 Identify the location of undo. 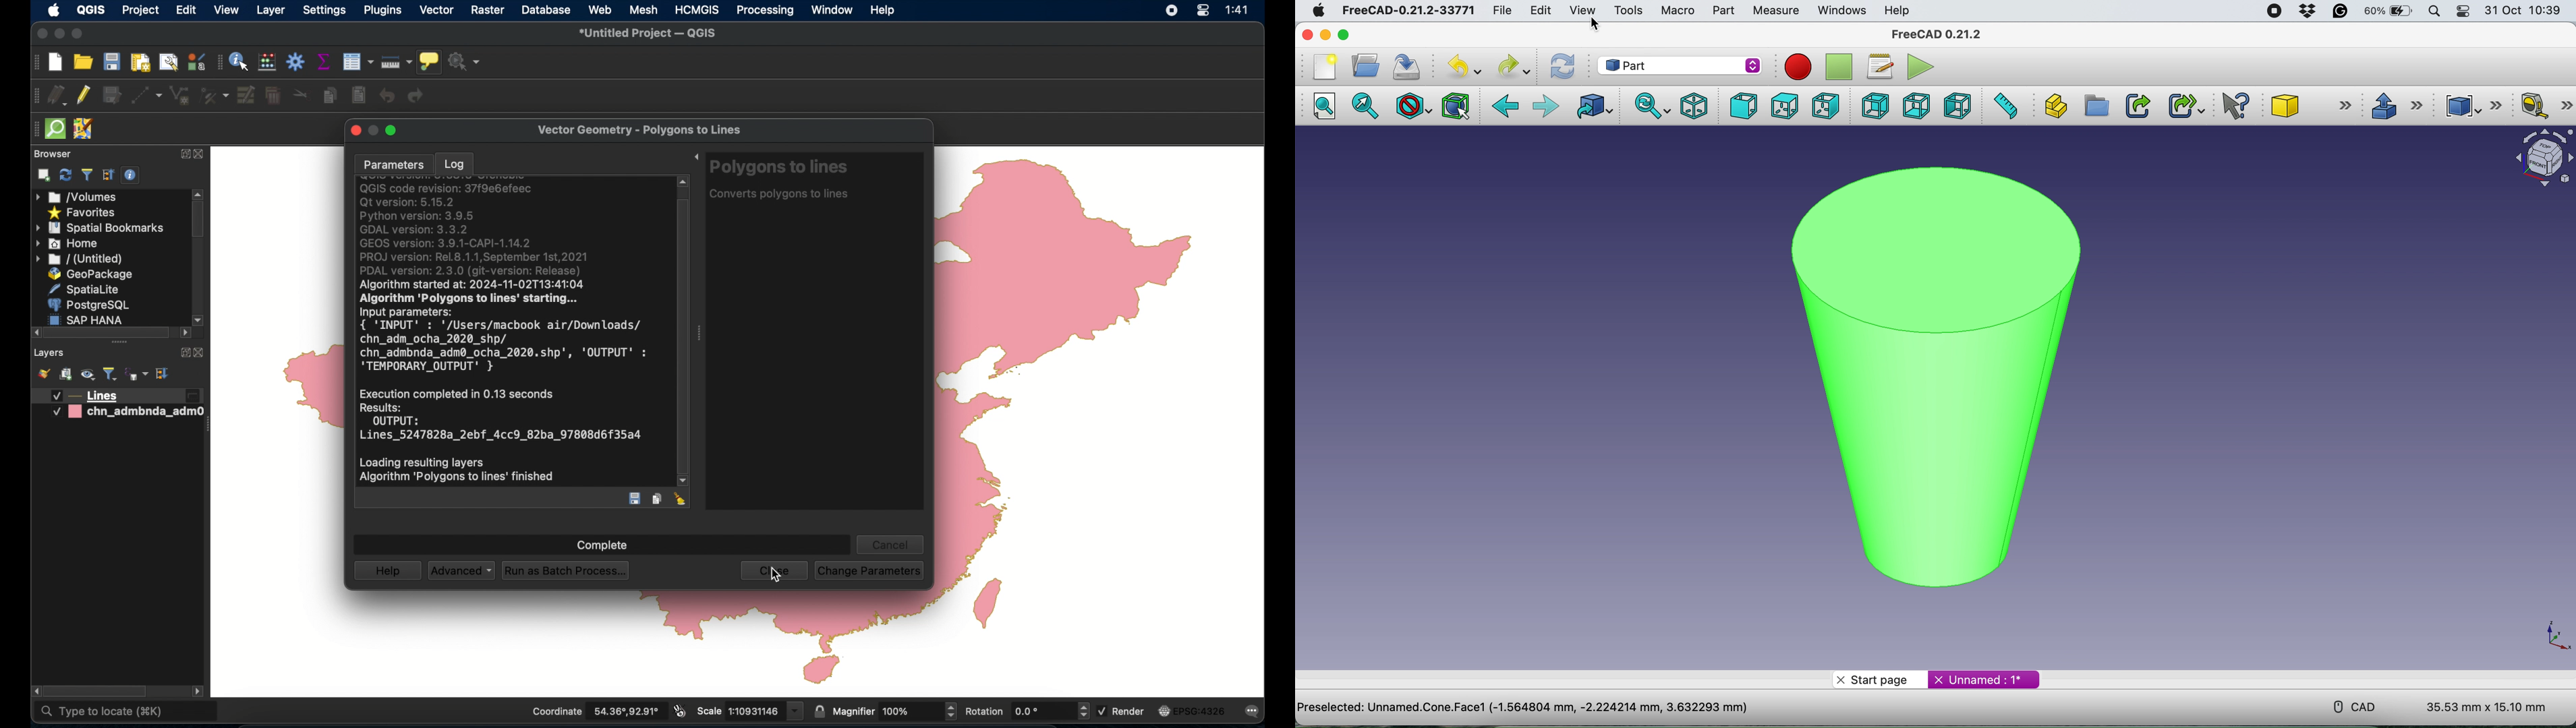
(1460, 67).